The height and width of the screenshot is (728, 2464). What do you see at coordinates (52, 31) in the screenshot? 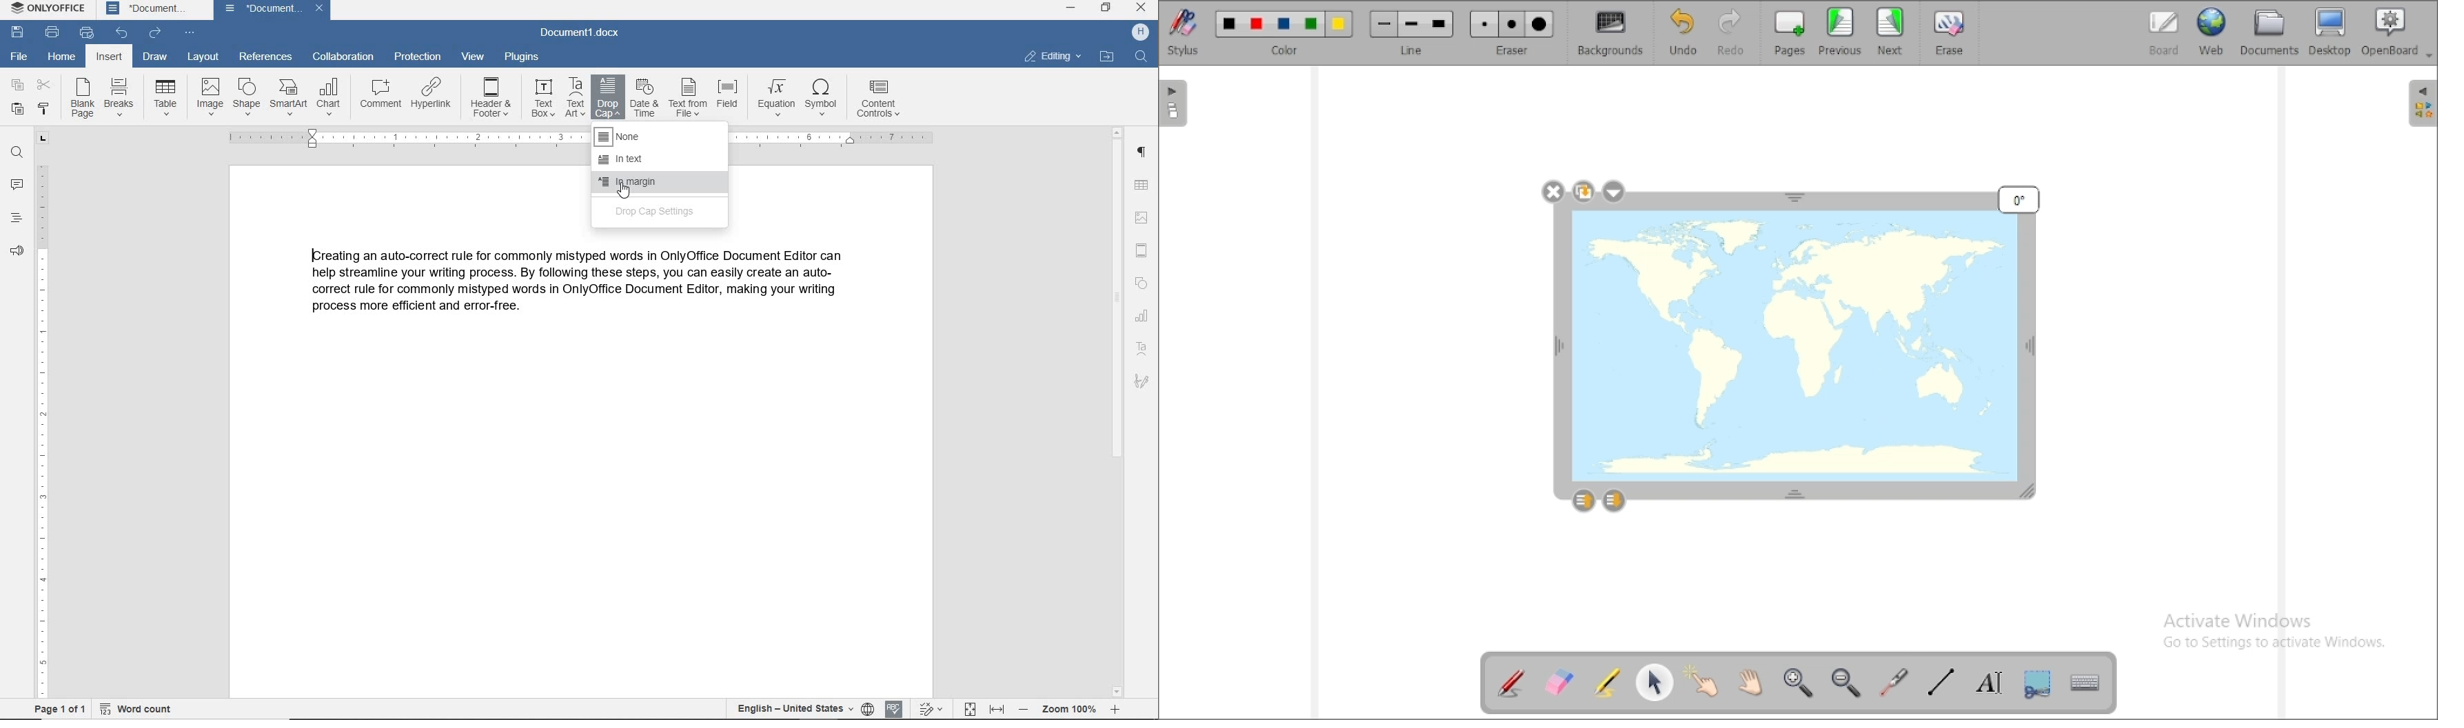
I see `print` at bounding box center [52, 31].